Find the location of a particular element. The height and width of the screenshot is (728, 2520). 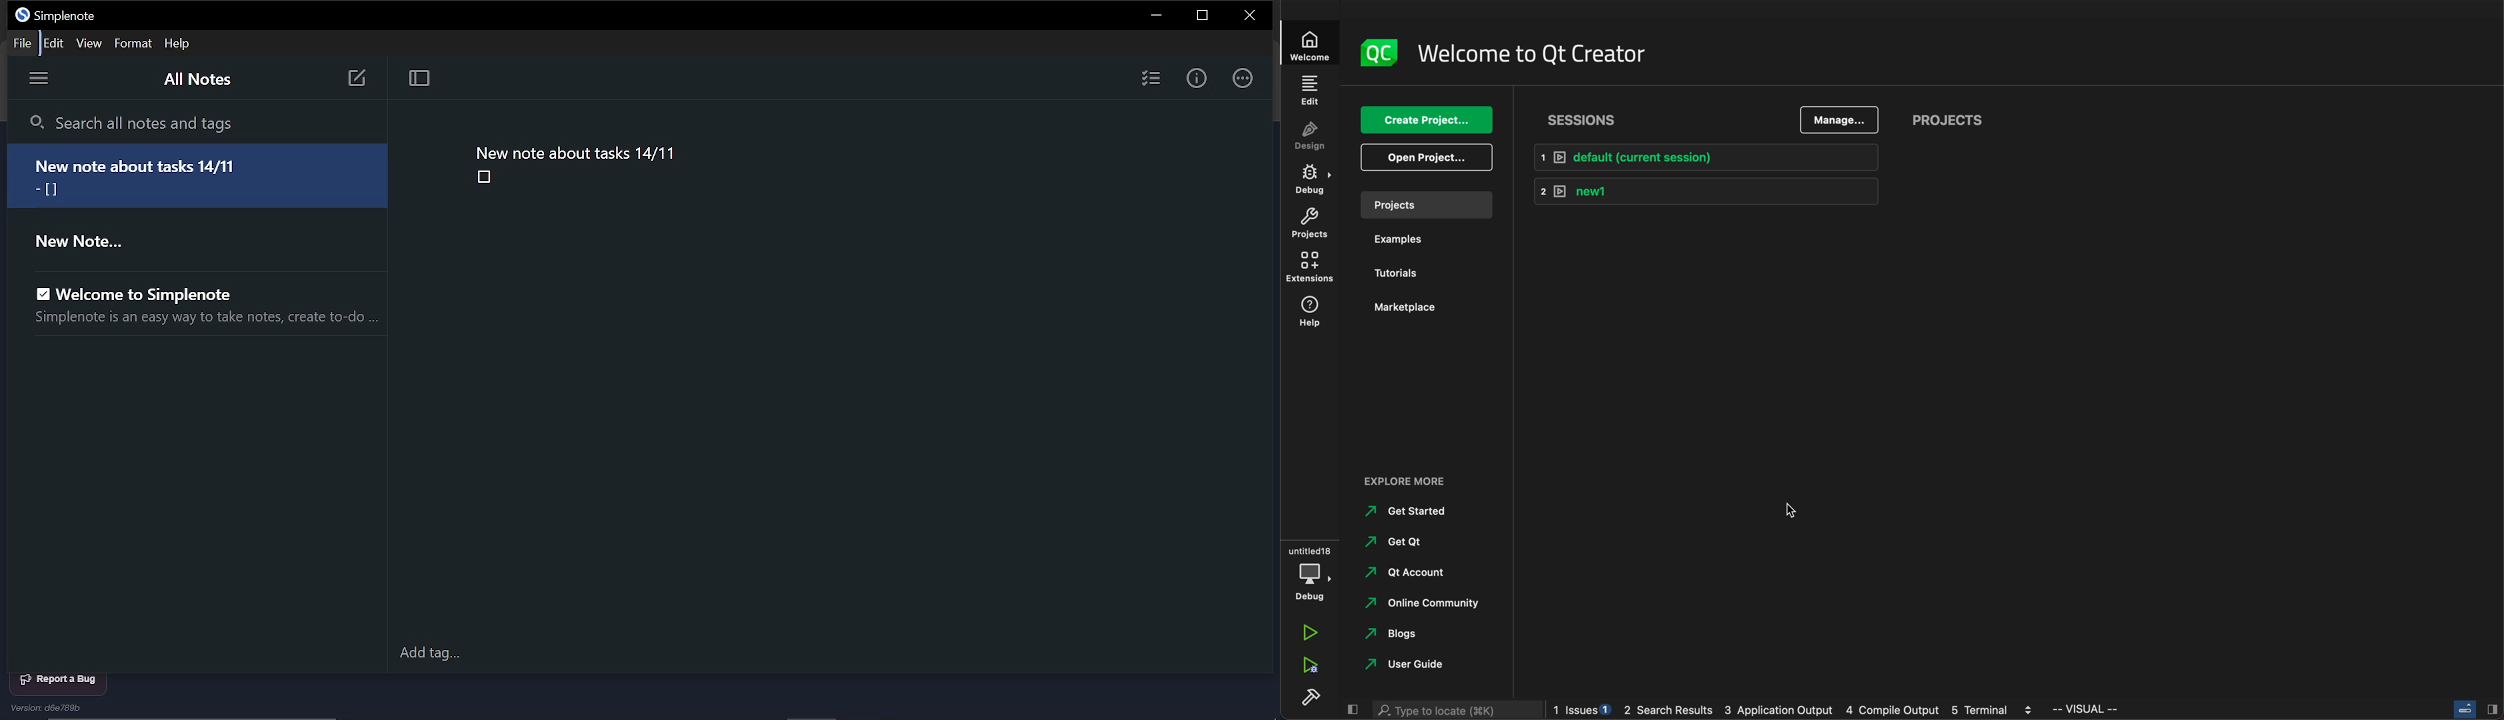

projects is located at coordinates (1310, 225).